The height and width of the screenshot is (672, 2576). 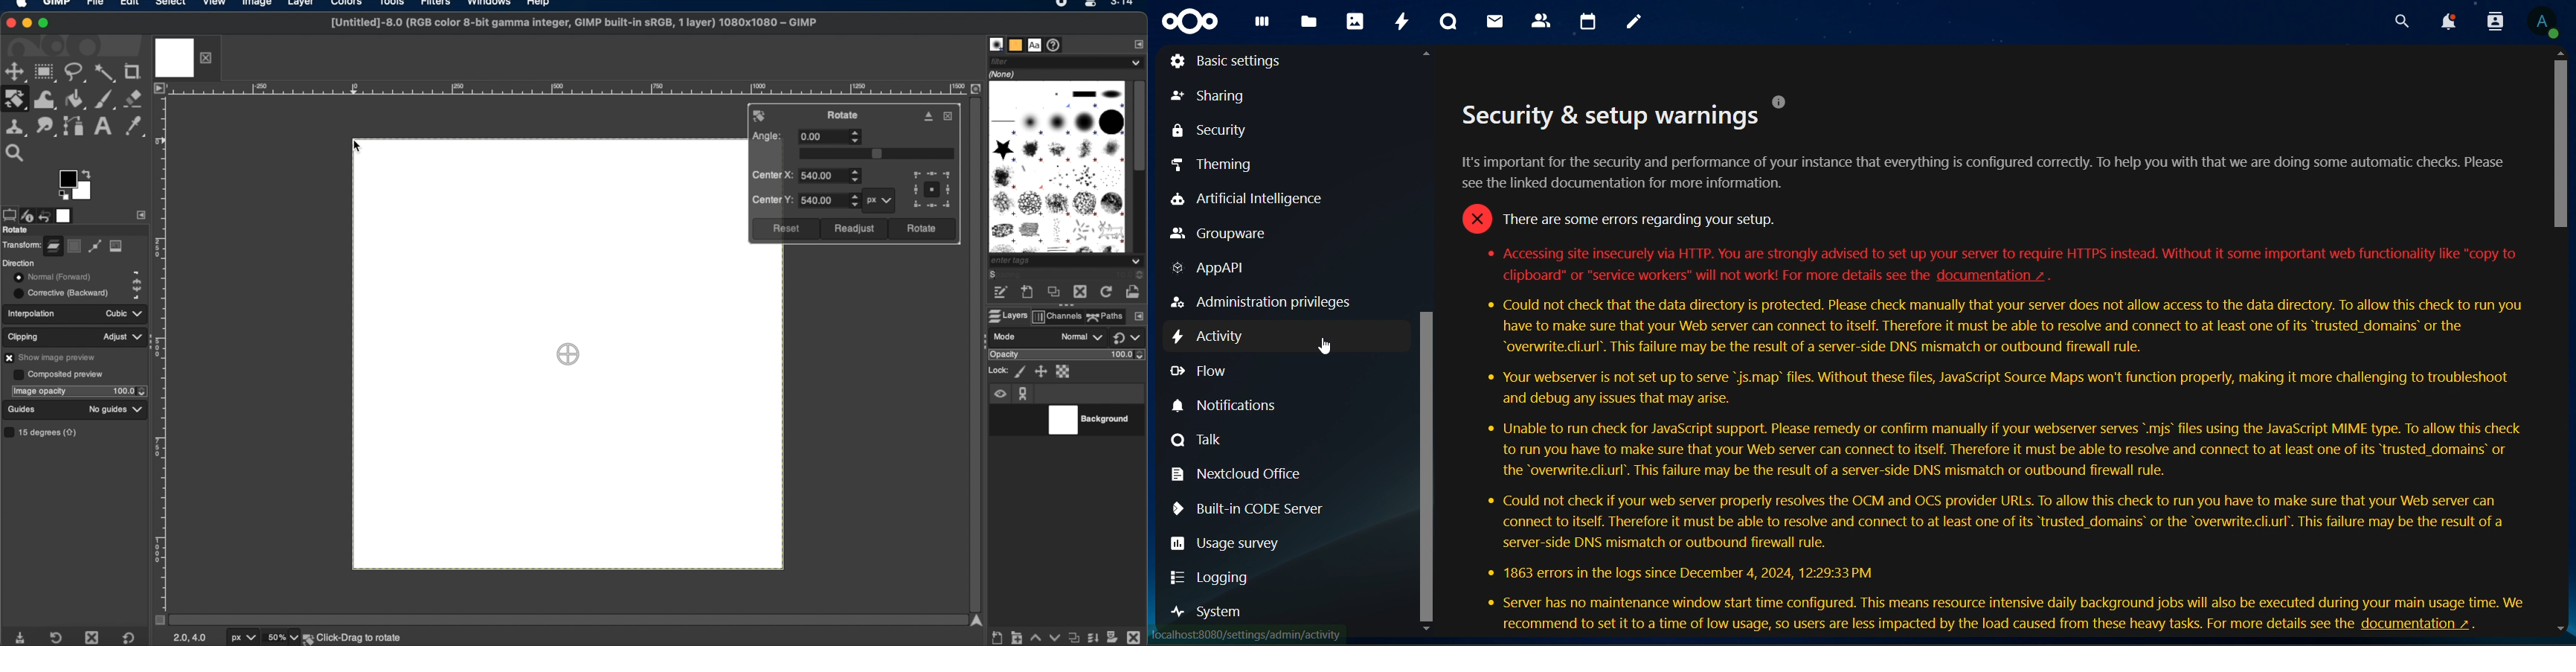 What do you see at coordinates (123, 337) in the screenshot?
I see `adjust dropdown` at bounding box center [123, 337].